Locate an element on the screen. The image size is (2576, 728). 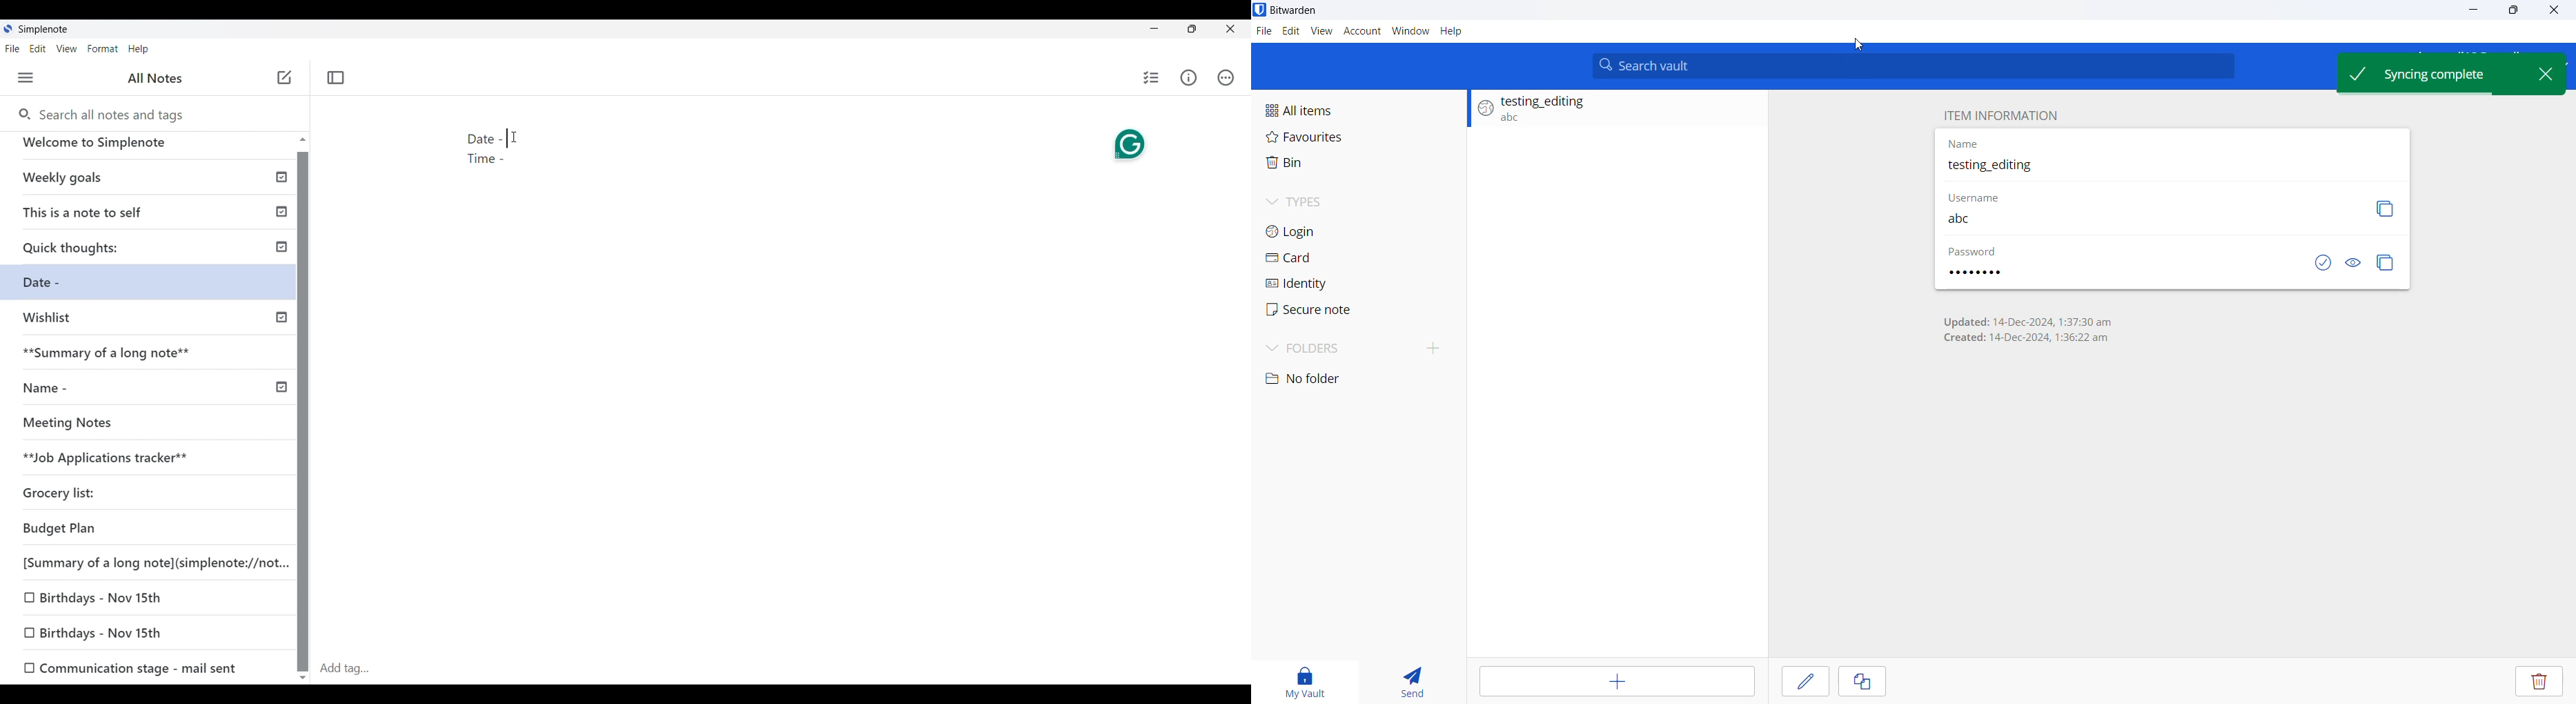
Updation and creation date is located at coordinates (2027, 327).